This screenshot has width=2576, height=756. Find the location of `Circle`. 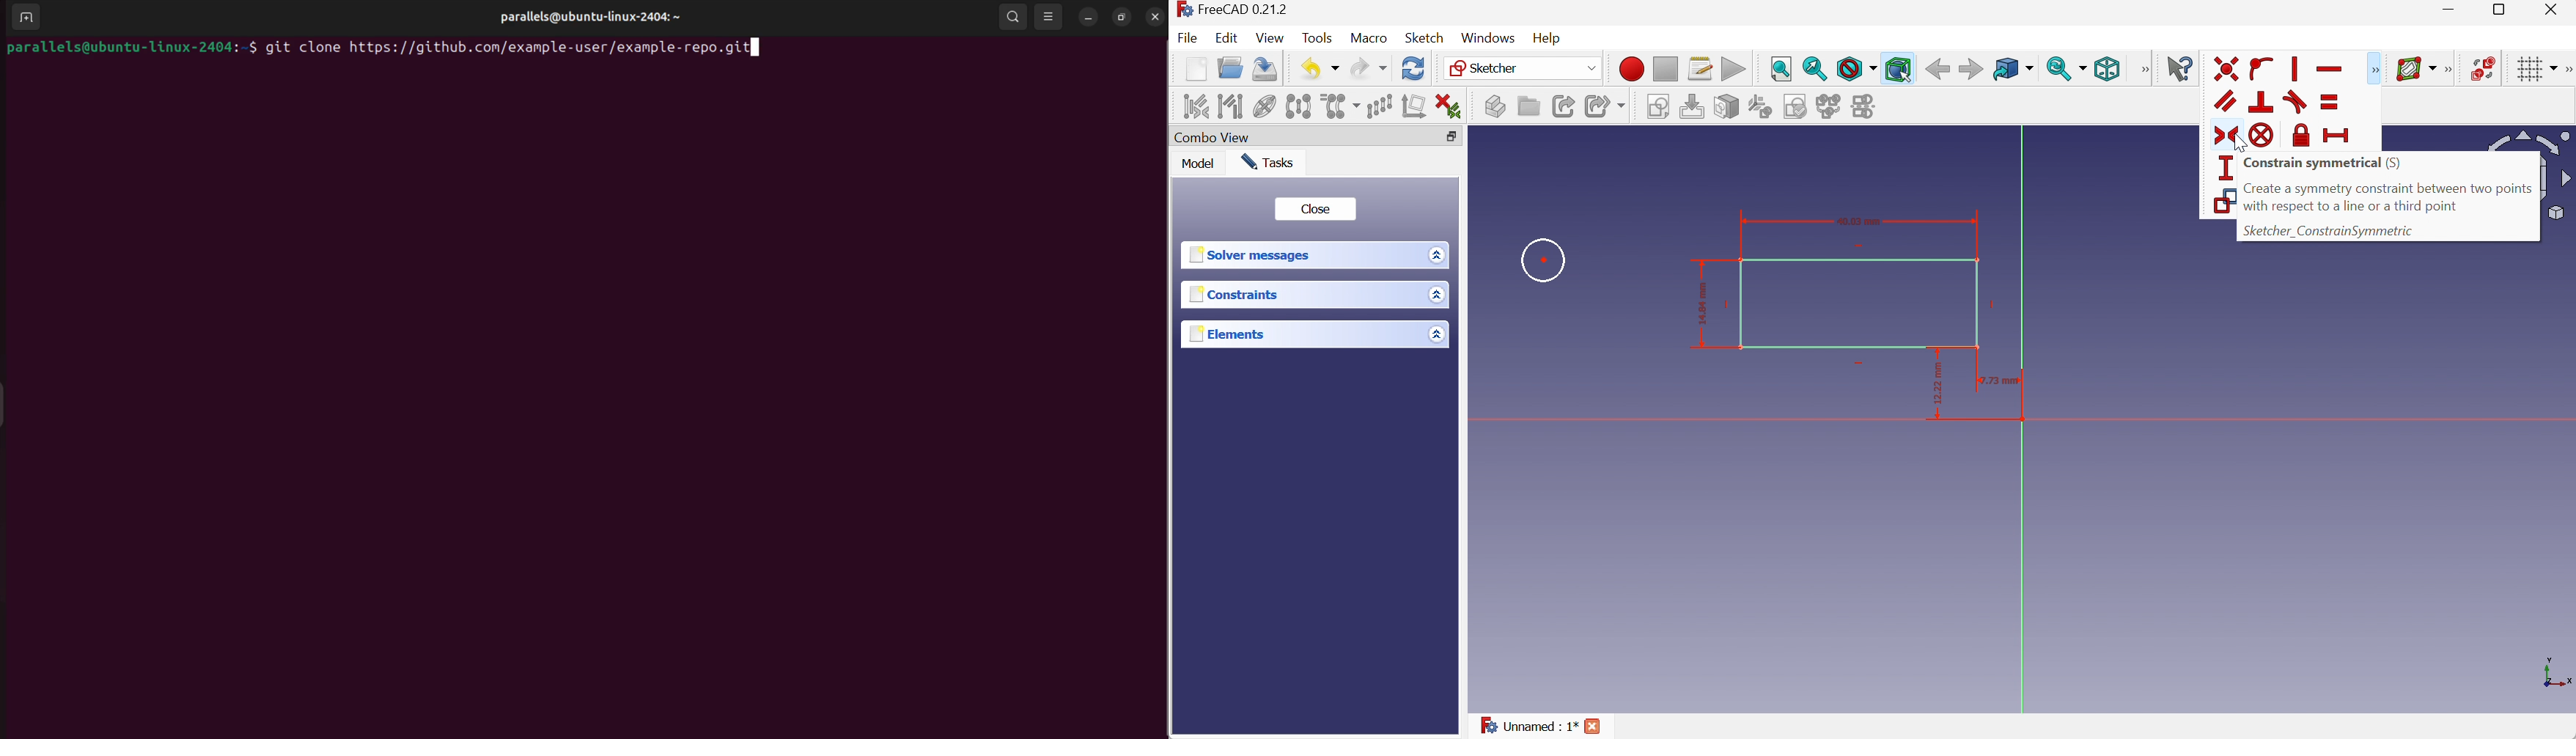

Circle is located at coordinates (1545, 260).